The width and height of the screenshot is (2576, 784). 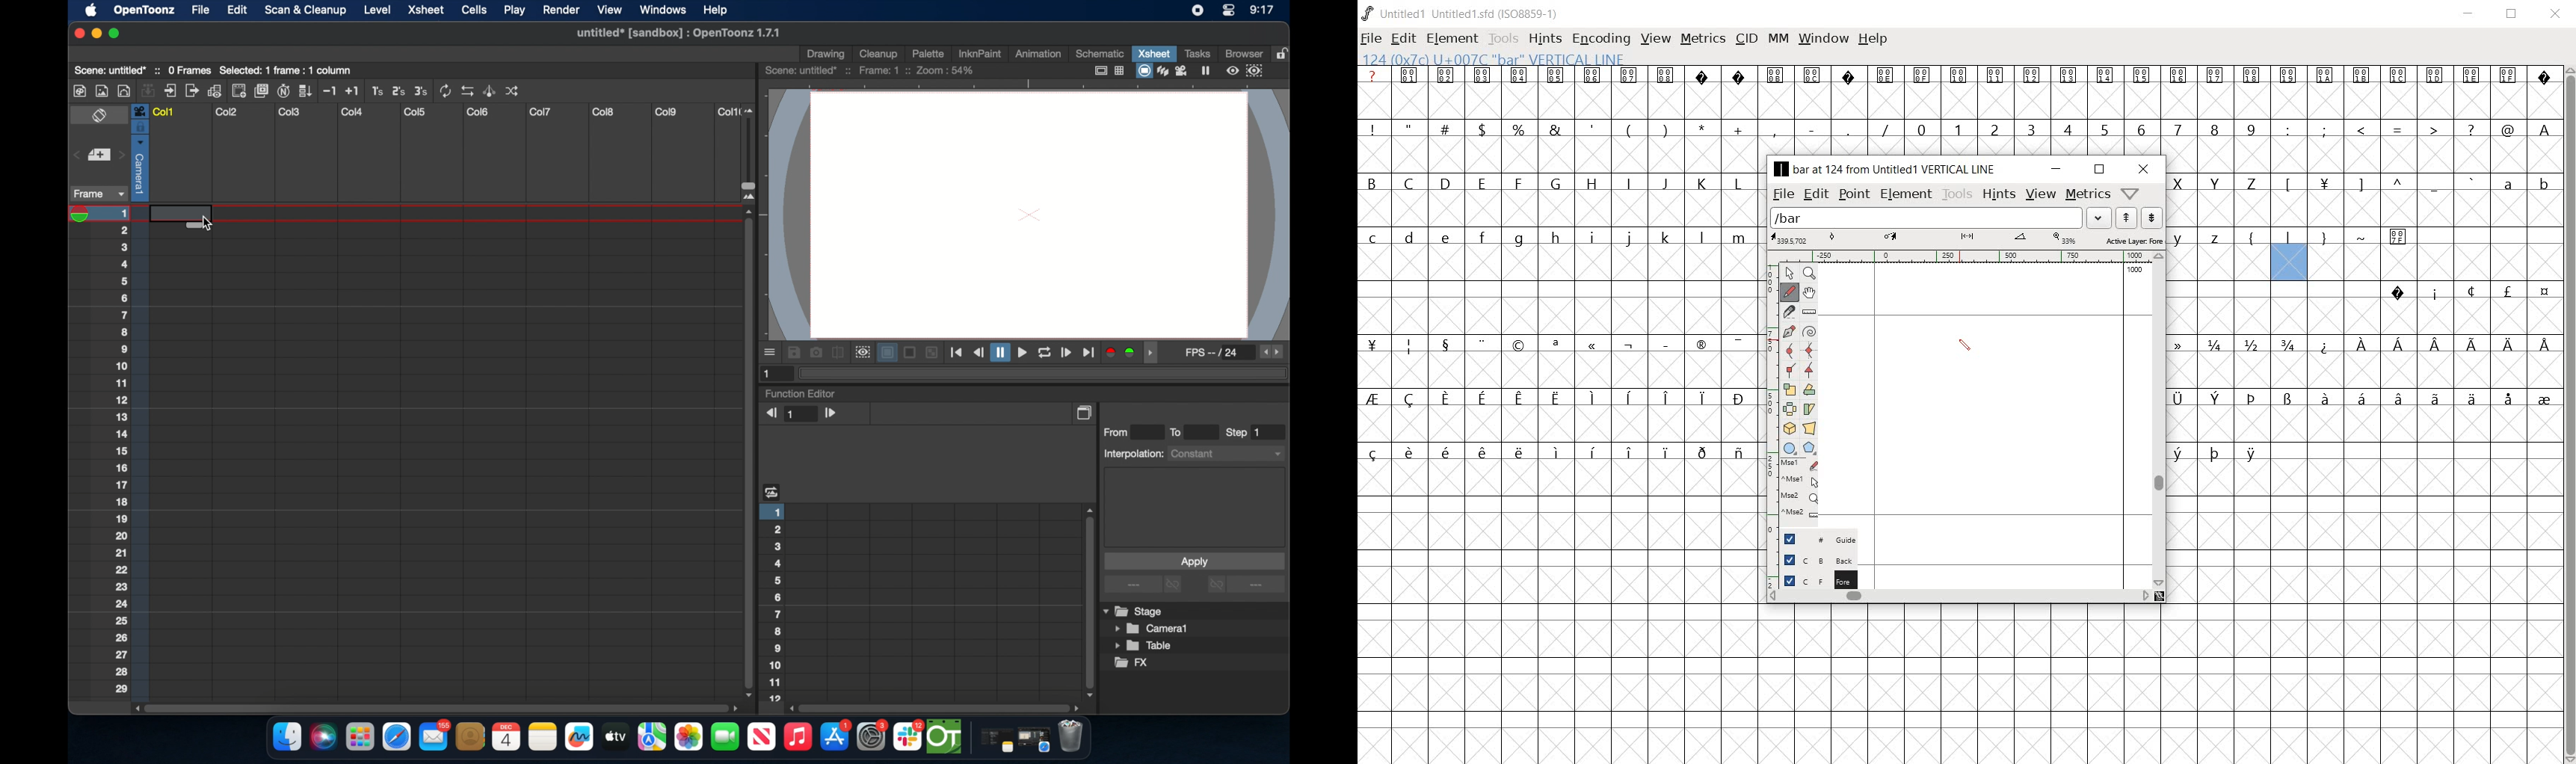 I want to click on safari, so click(x=398, y=737).